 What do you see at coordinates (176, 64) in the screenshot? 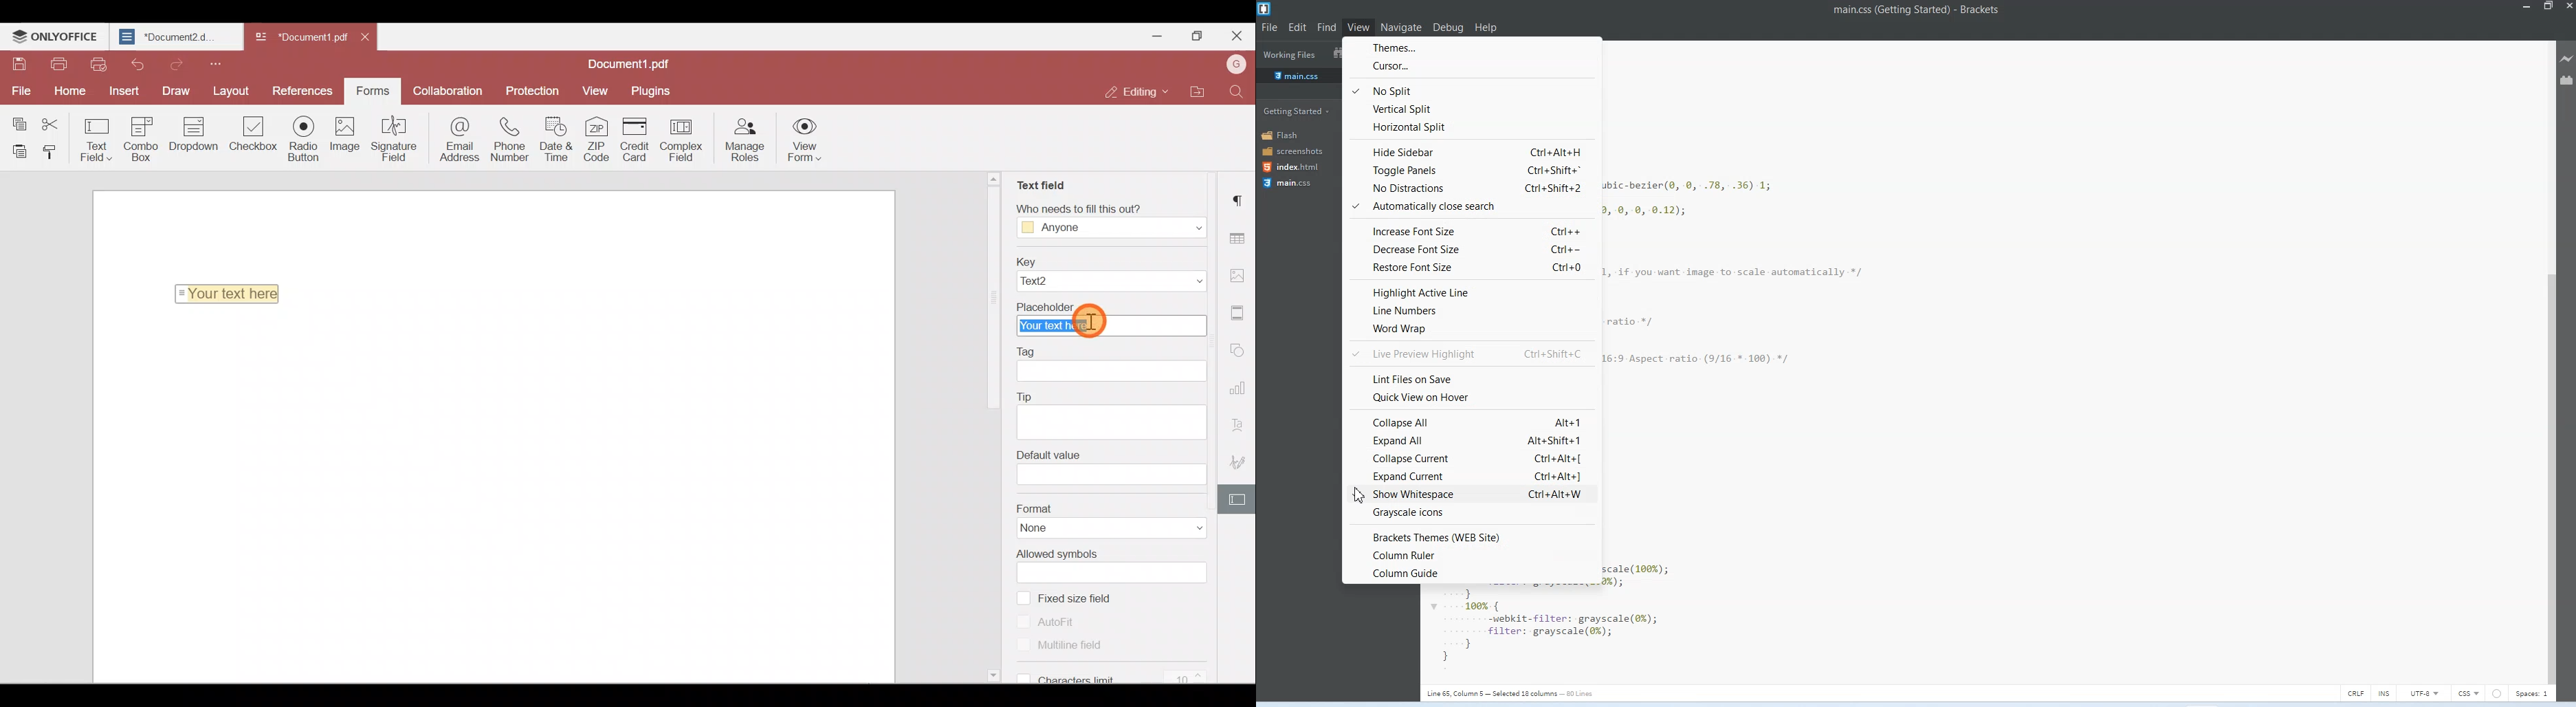
I see `Redo` at bounding box center [176, 64].